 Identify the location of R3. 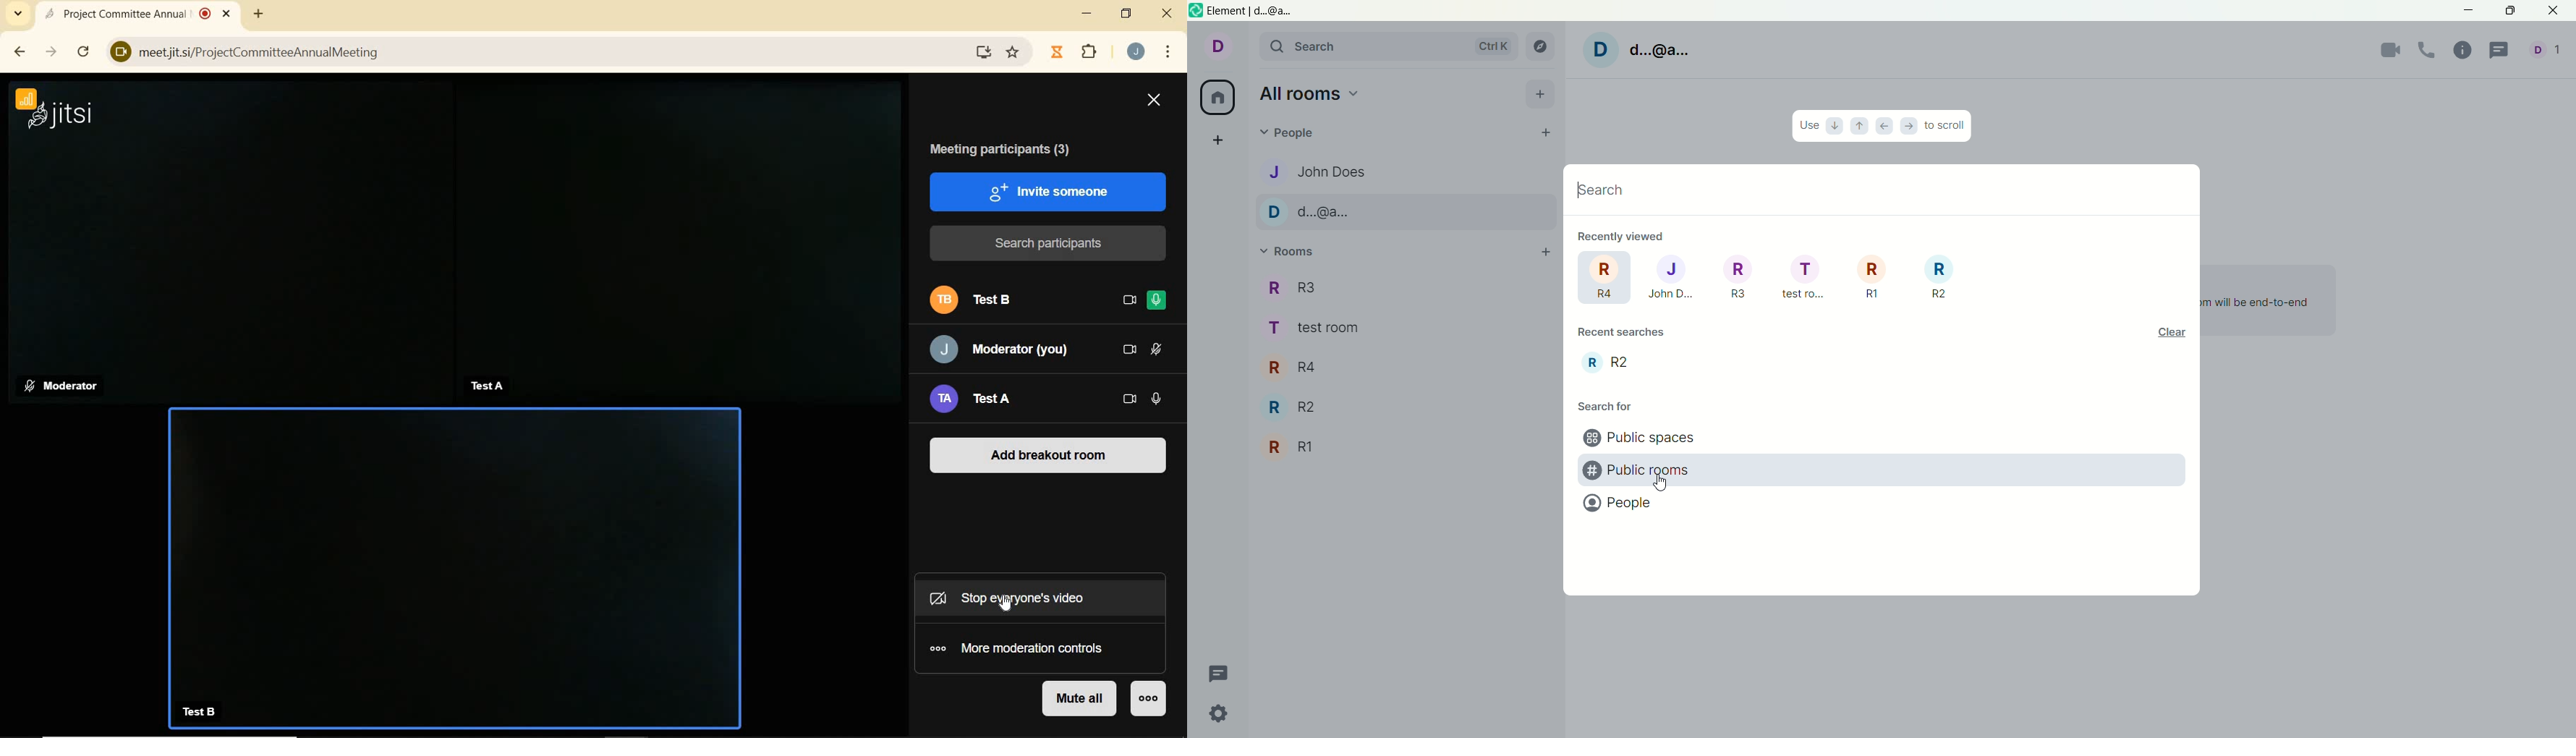
(1409, 289).